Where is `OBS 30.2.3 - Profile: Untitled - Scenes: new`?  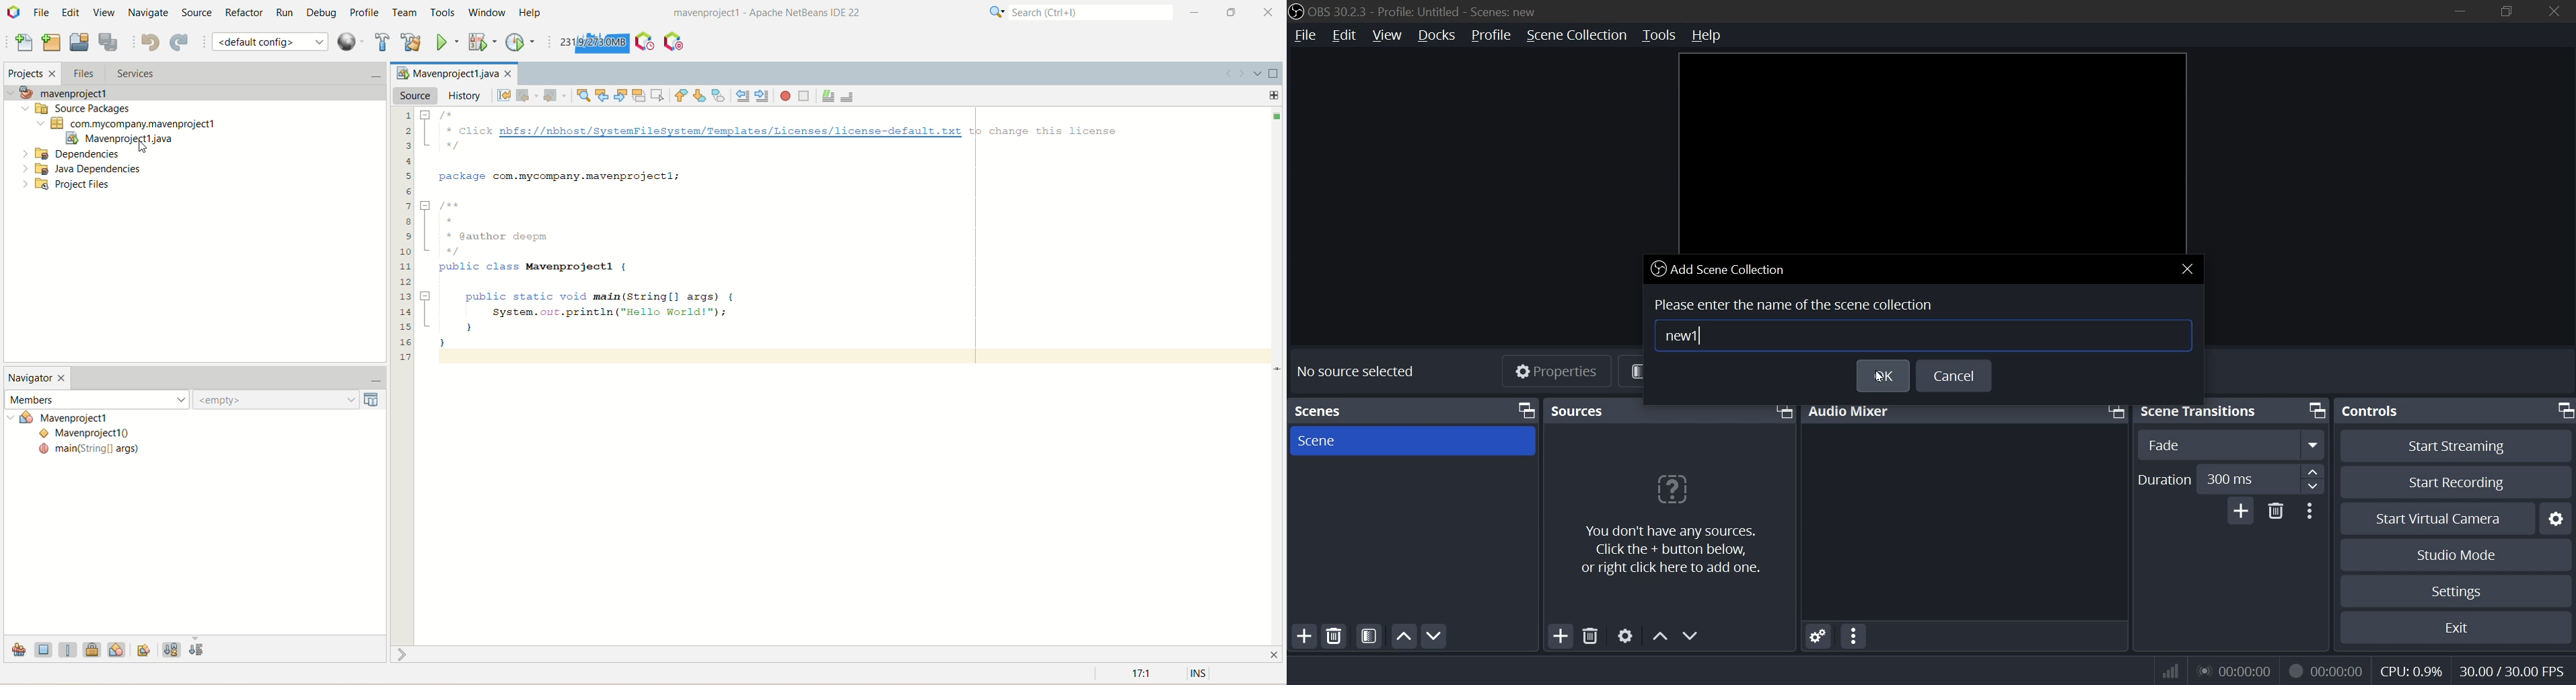
OBS 30.2.3 - Profile: Untitled - Scenes: new is located at coordinates (1436, 13).